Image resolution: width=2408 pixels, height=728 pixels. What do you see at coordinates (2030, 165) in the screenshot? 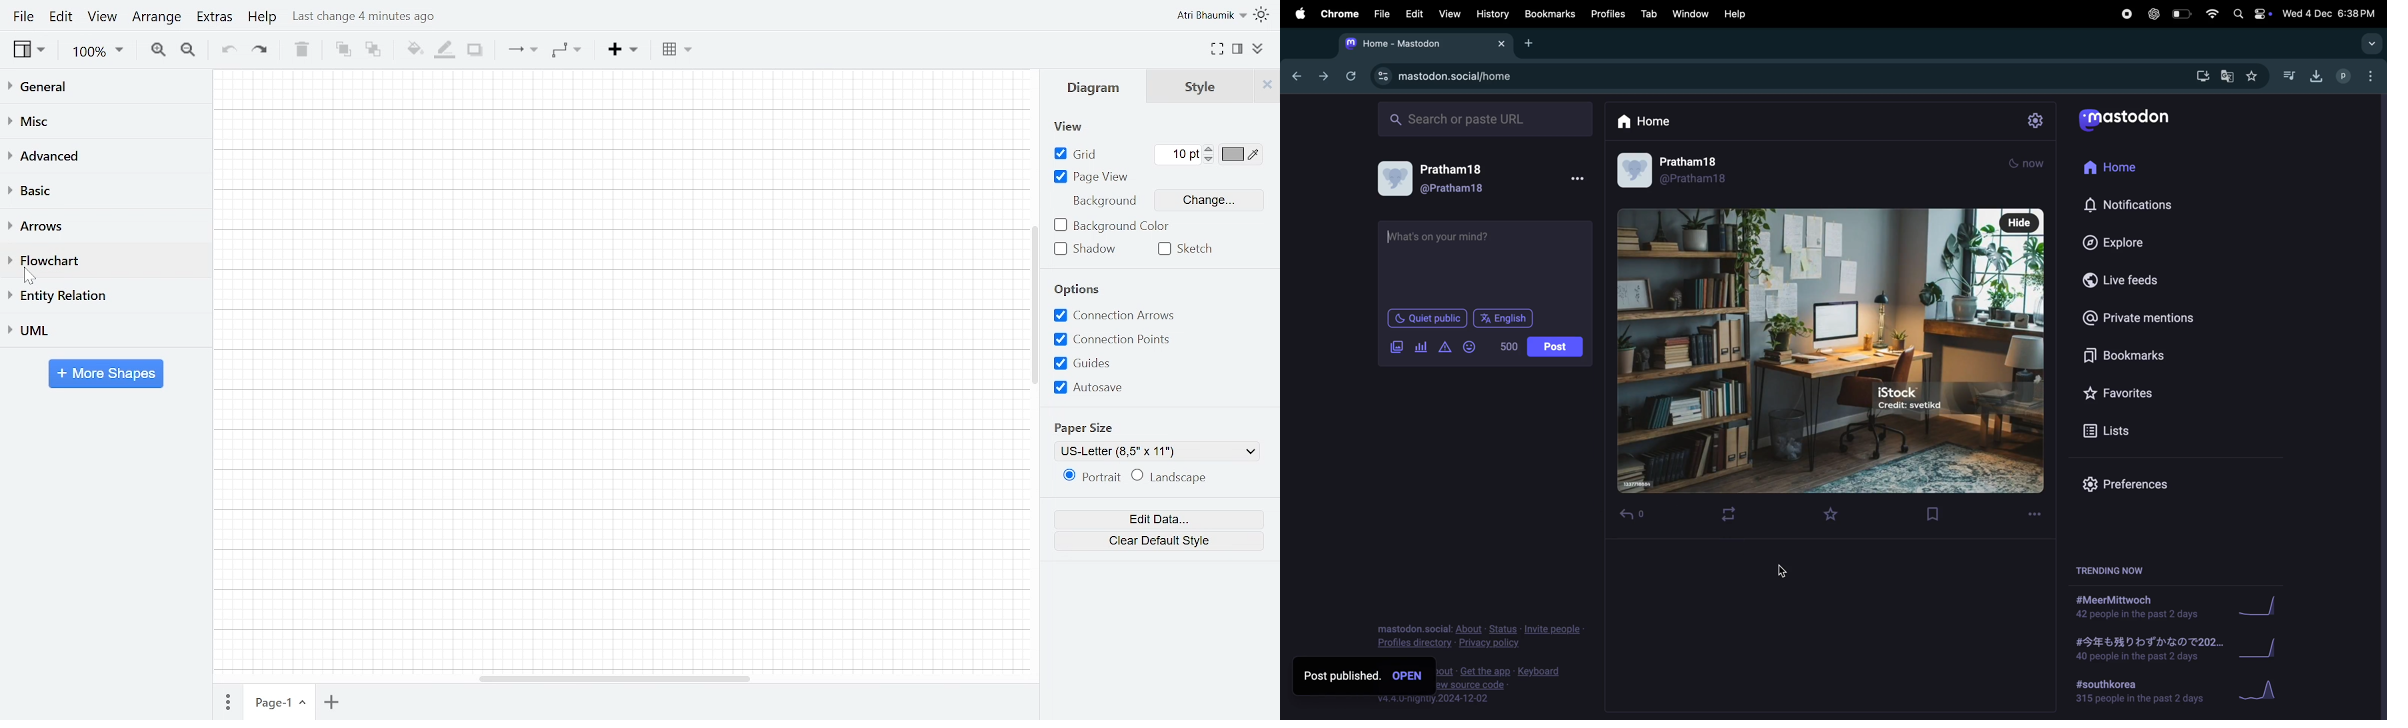
I see `mode` at bounding box center [2030, 165].